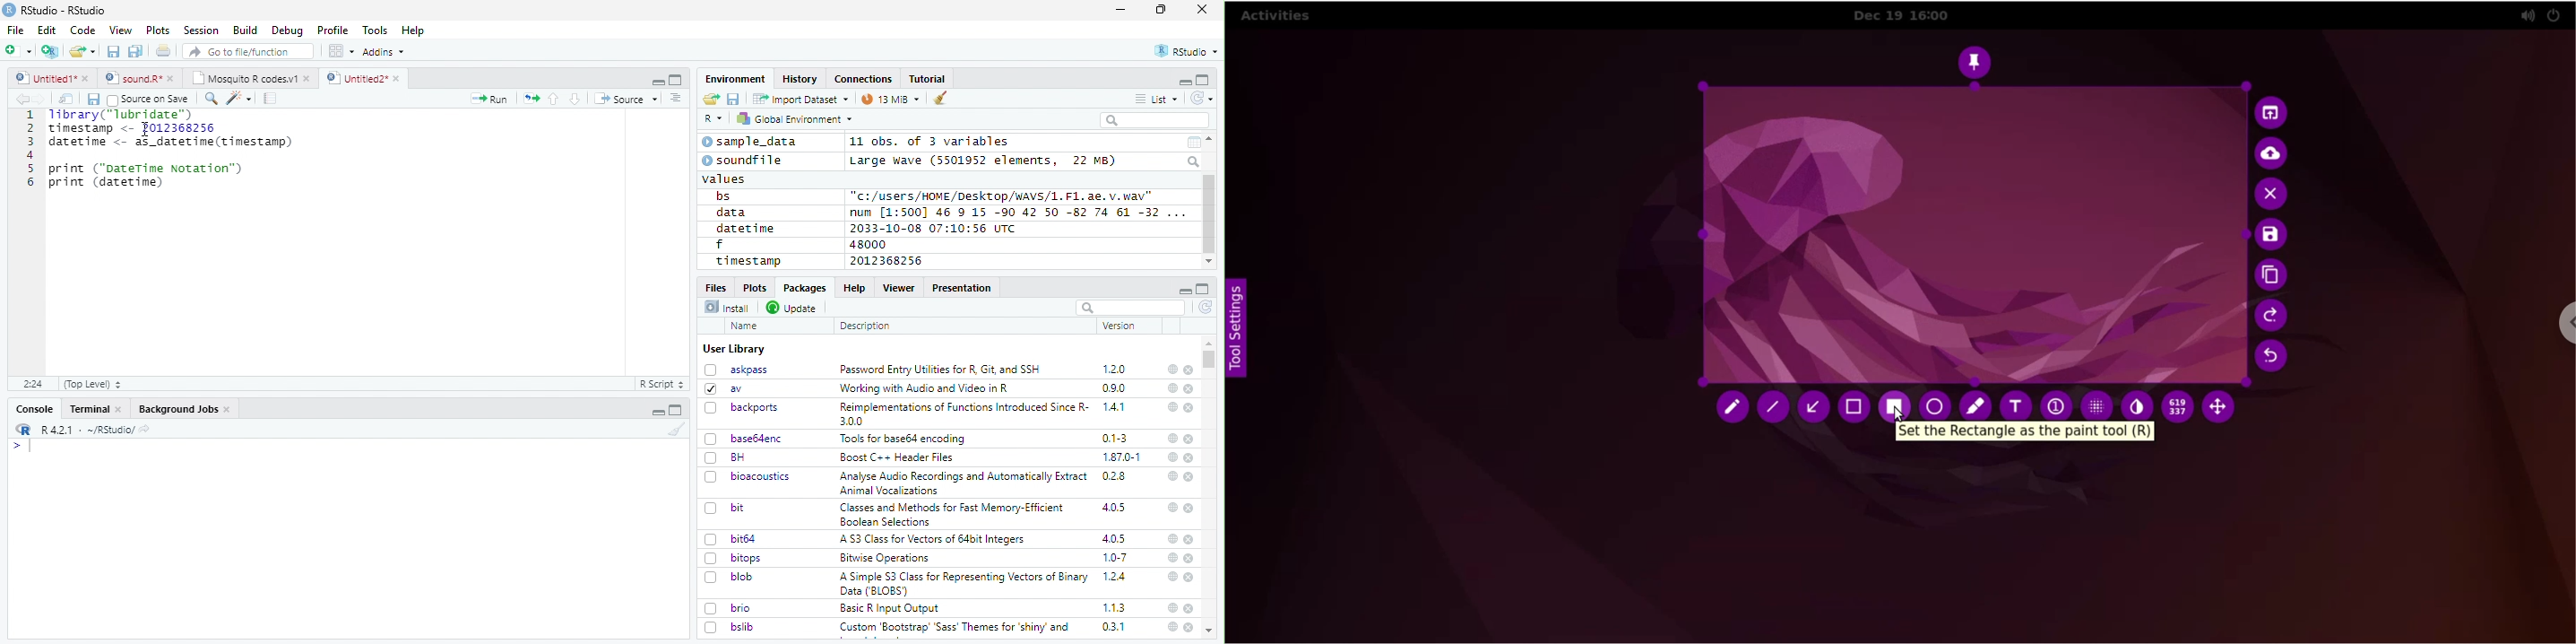  I want to click on Files, so click(717, 286).